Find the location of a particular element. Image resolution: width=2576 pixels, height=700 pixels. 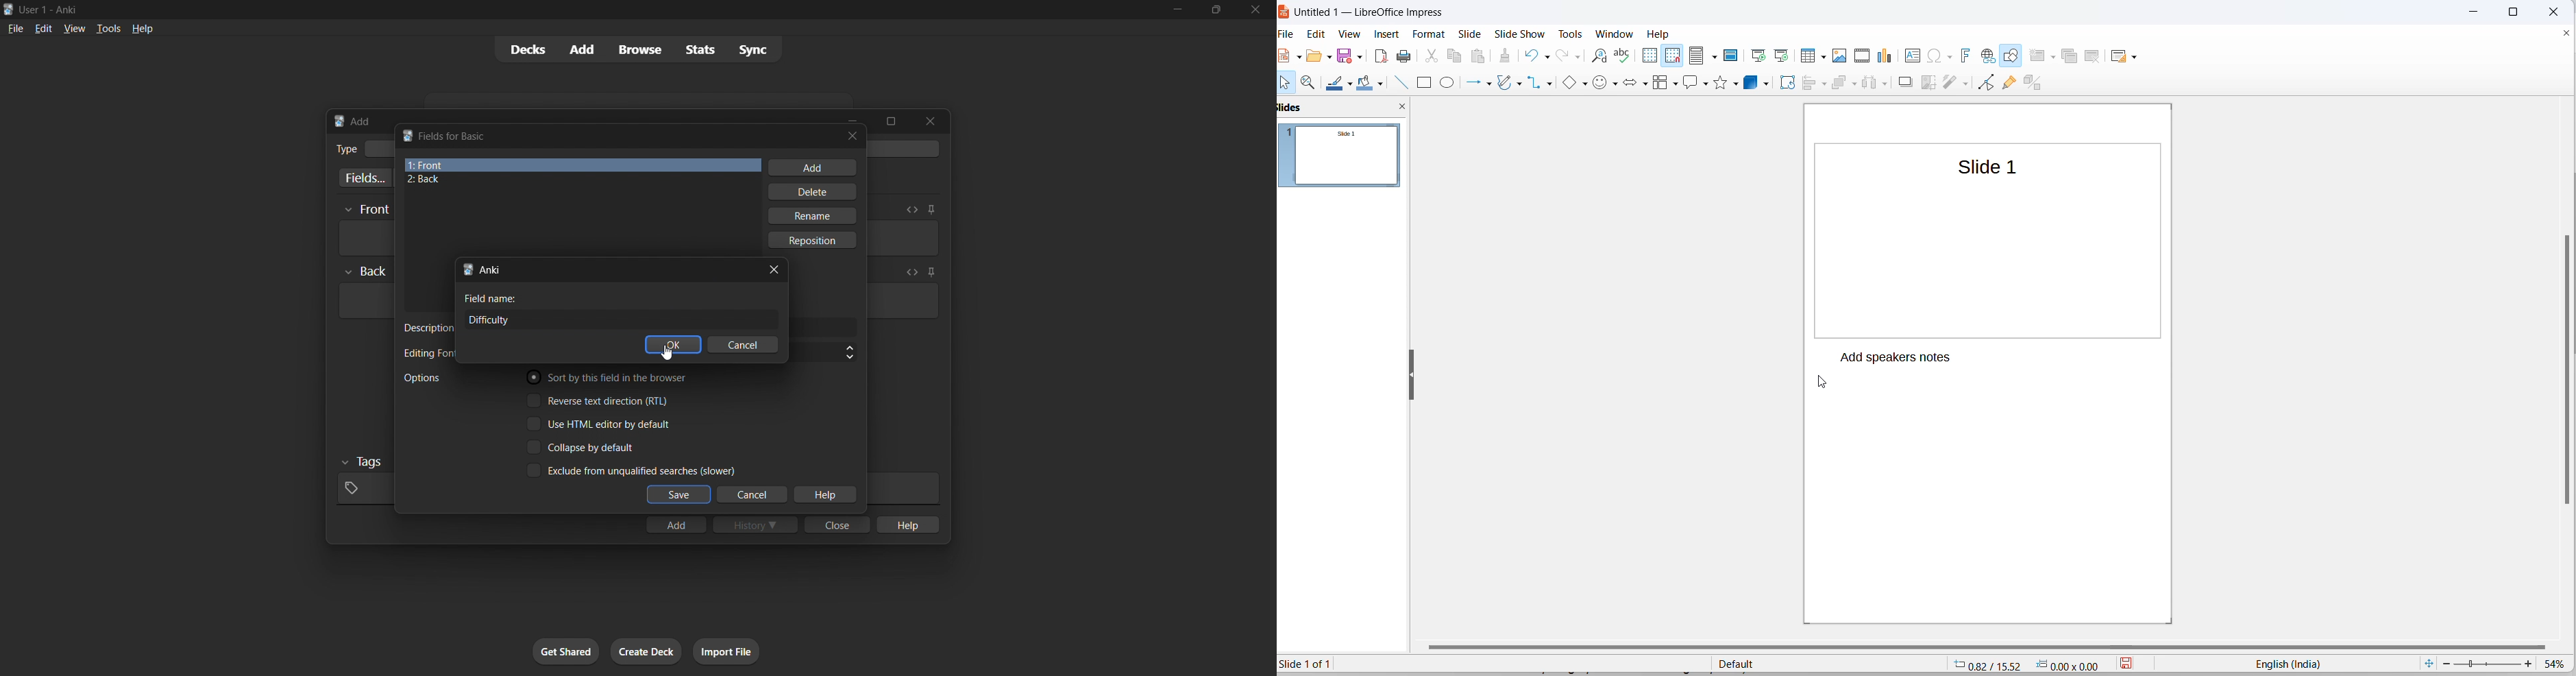

Toggle sticky is located at coordinates (931, 210).